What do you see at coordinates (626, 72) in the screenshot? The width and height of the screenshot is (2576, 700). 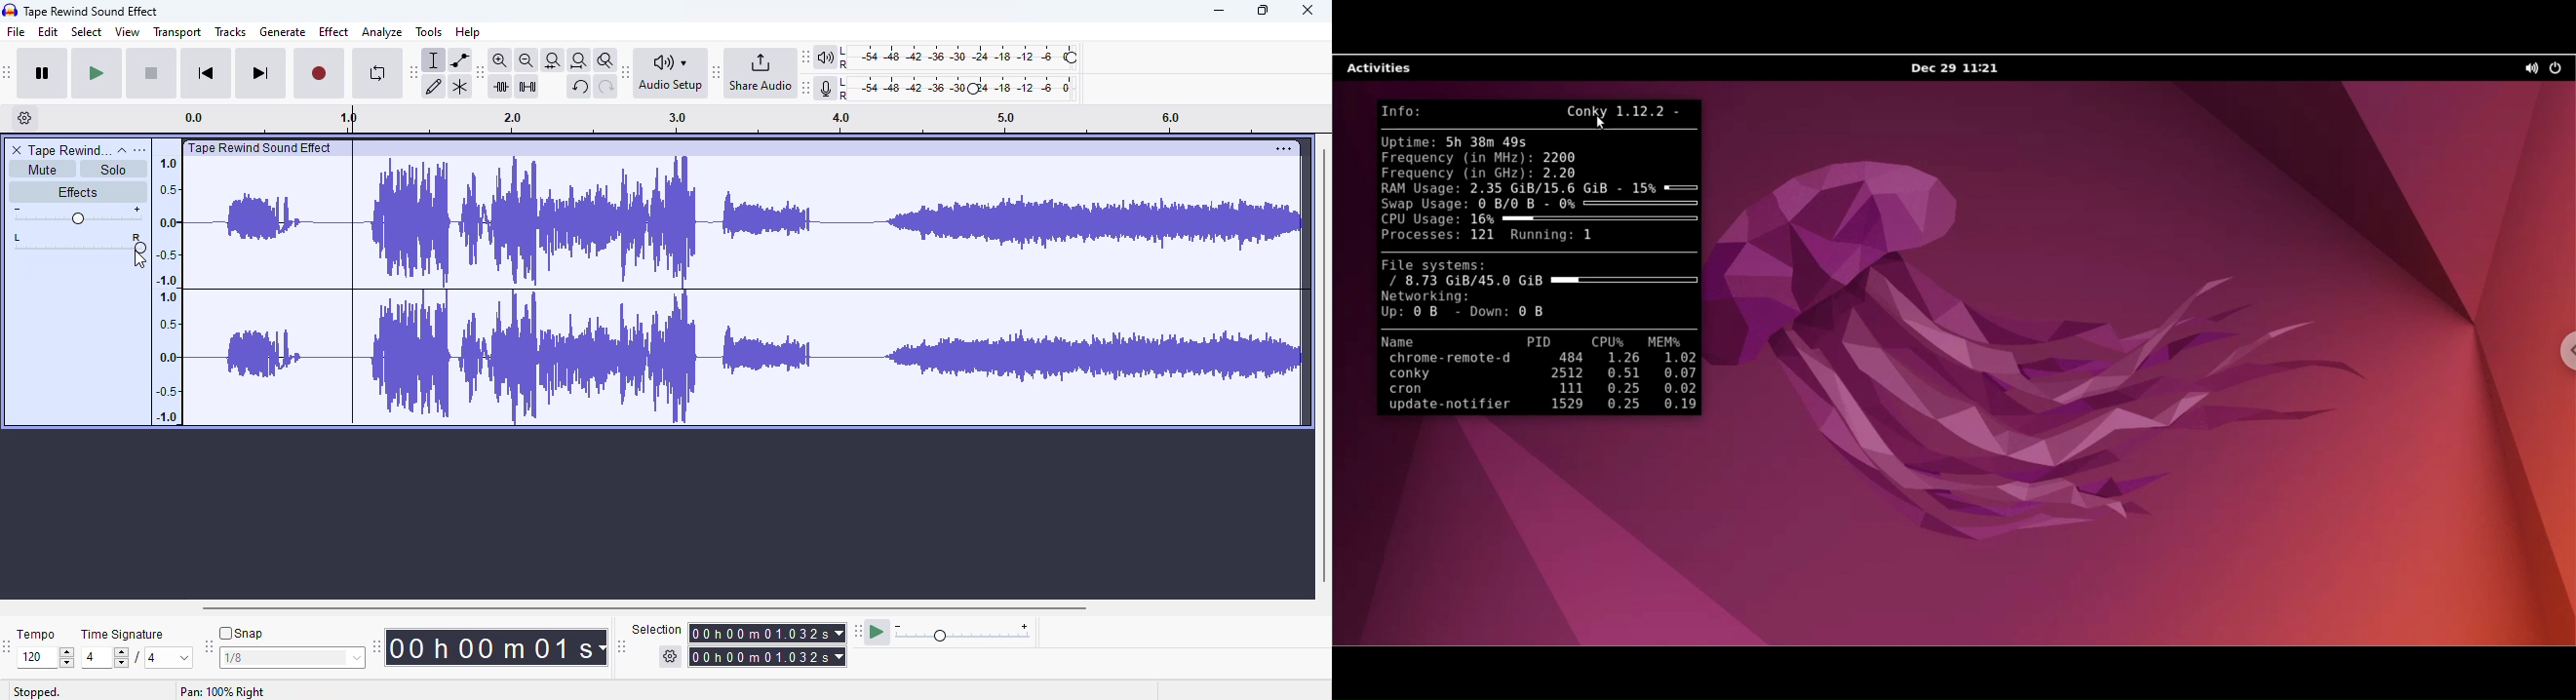 I see `audacity audio setup toolbar` at bounding box center [626, 72].